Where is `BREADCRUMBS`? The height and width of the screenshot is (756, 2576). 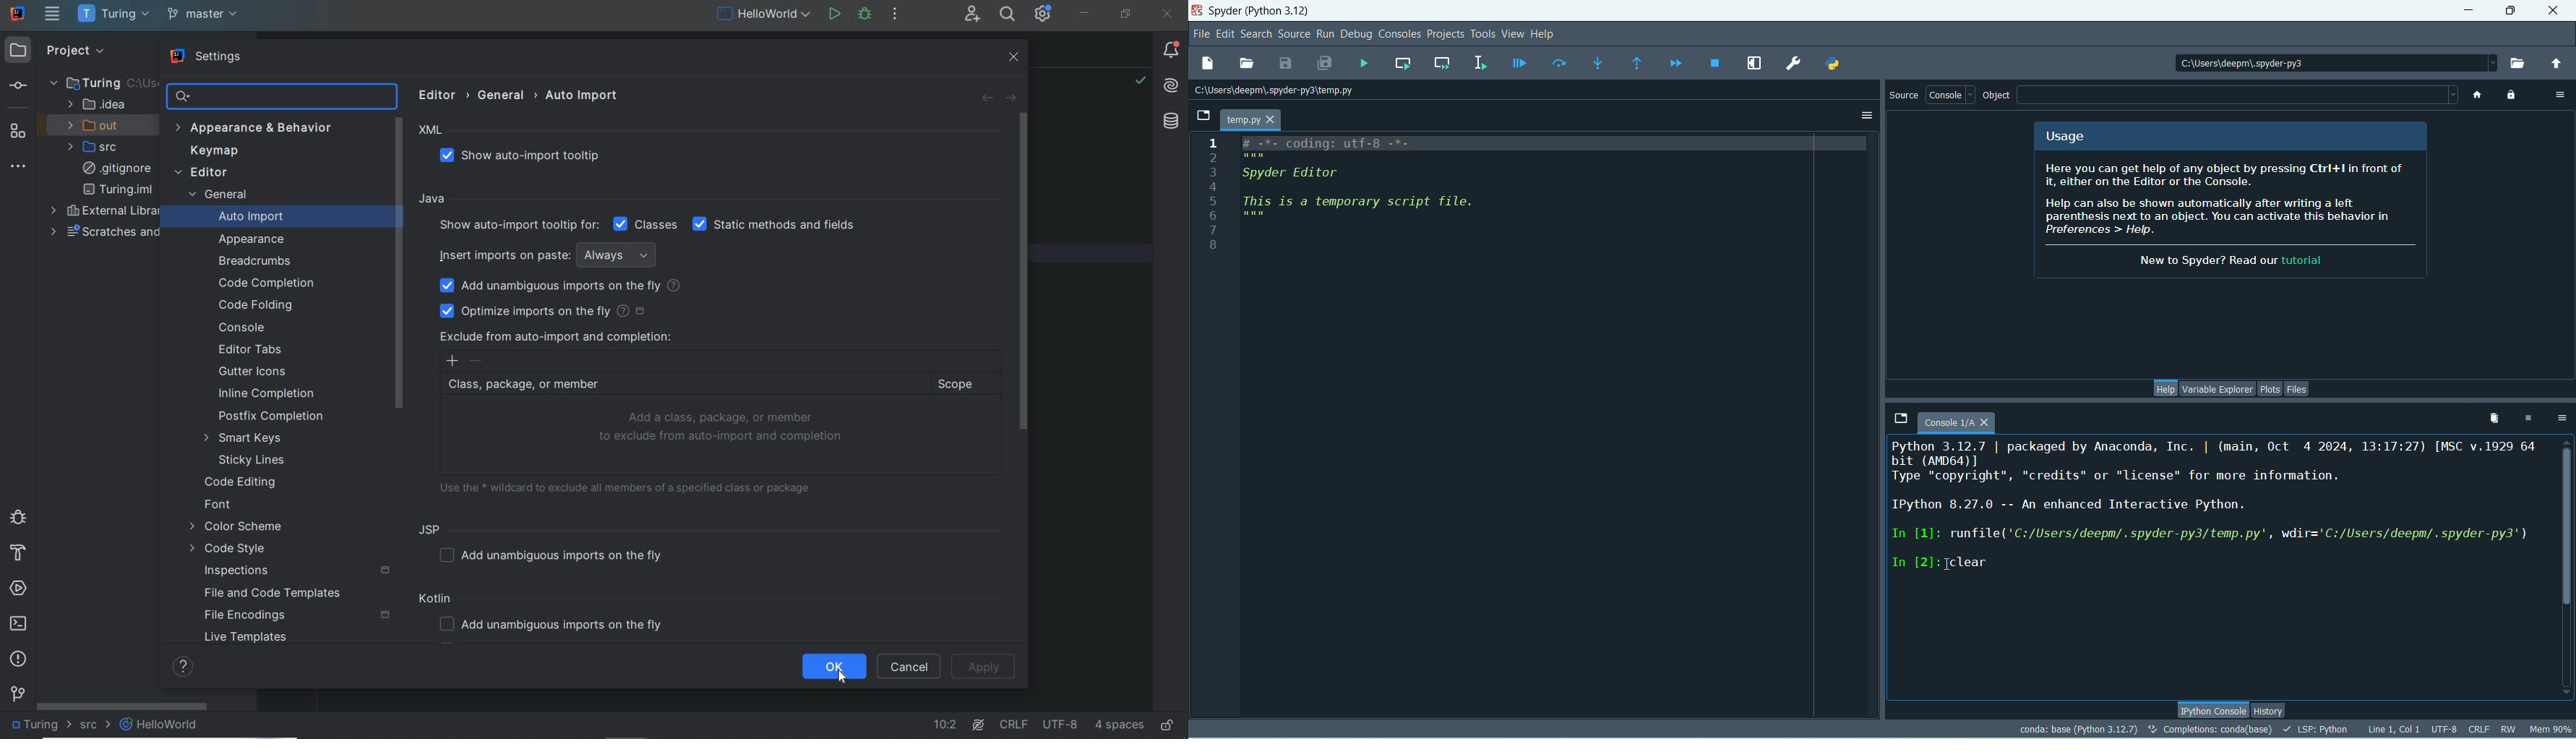
BREADCRUMBS is located at coordinates (258, 262).